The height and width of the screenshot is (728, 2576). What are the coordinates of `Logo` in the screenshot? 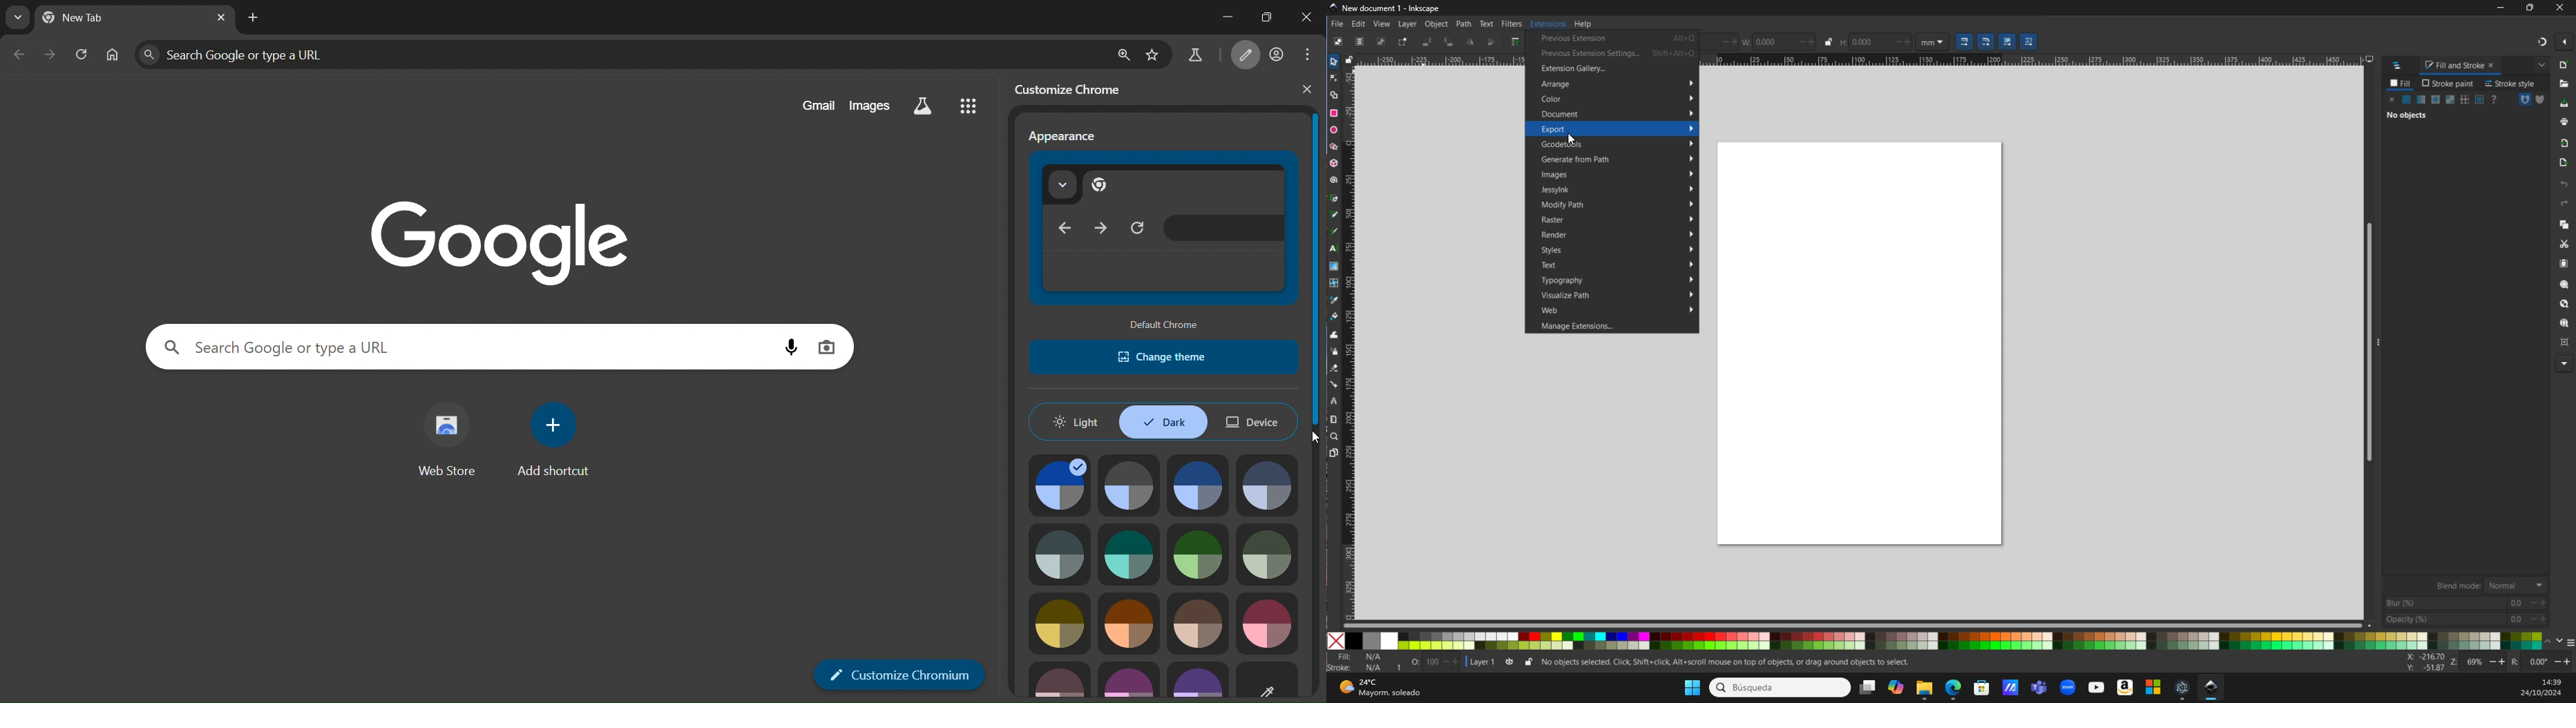 It's located at (2401, 65).